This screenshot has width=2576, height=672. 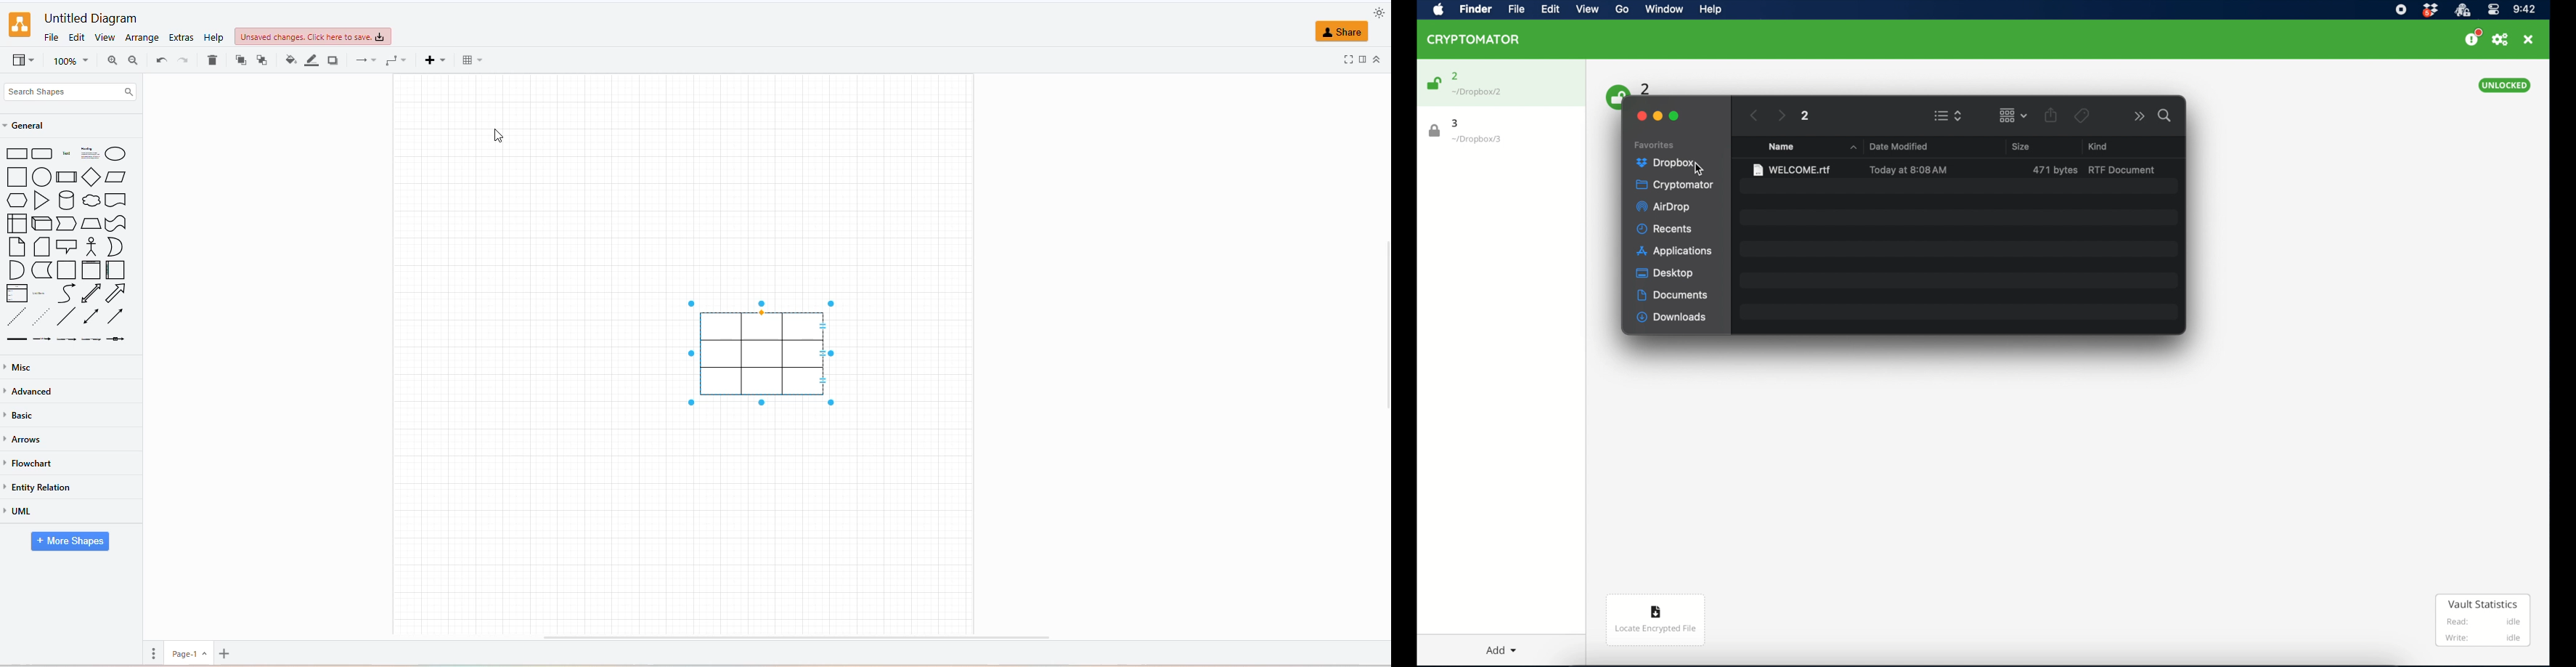 I want to click on format, so click(x=1364, y=62).